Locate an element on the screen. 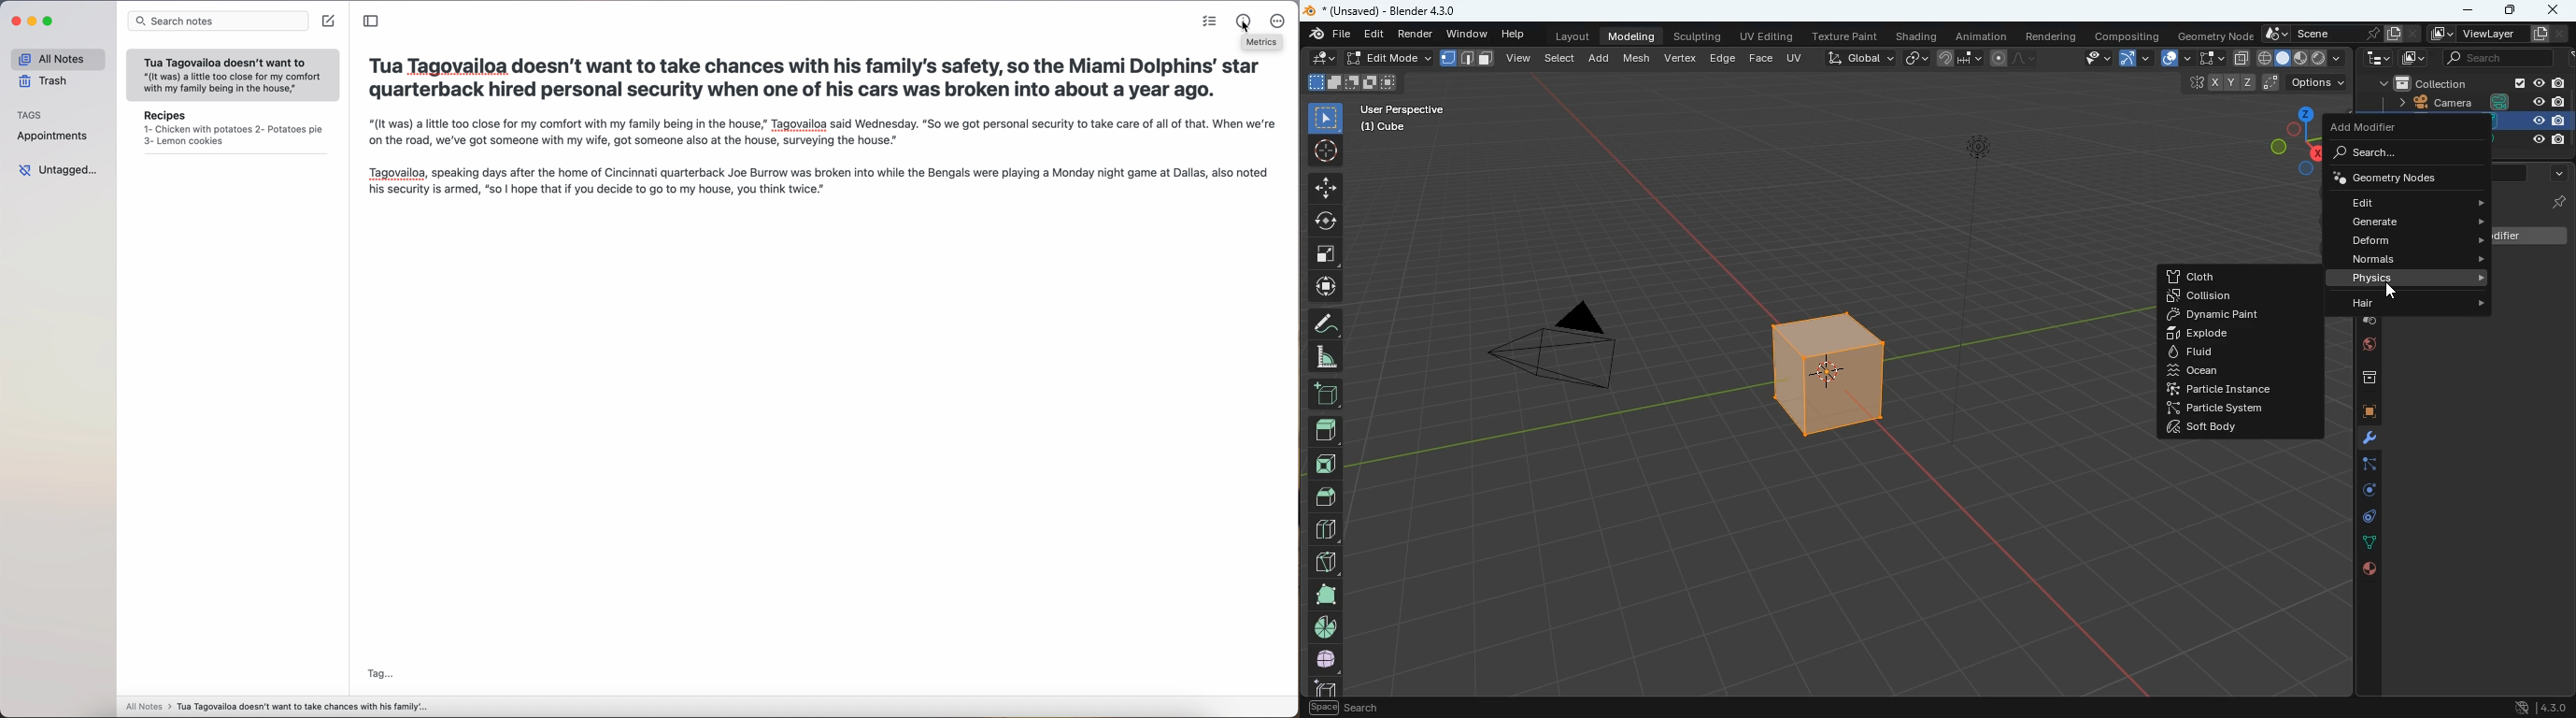 The width and height of the screenshot is (2576, 728). rotation is located at coordinates (2362, 492).